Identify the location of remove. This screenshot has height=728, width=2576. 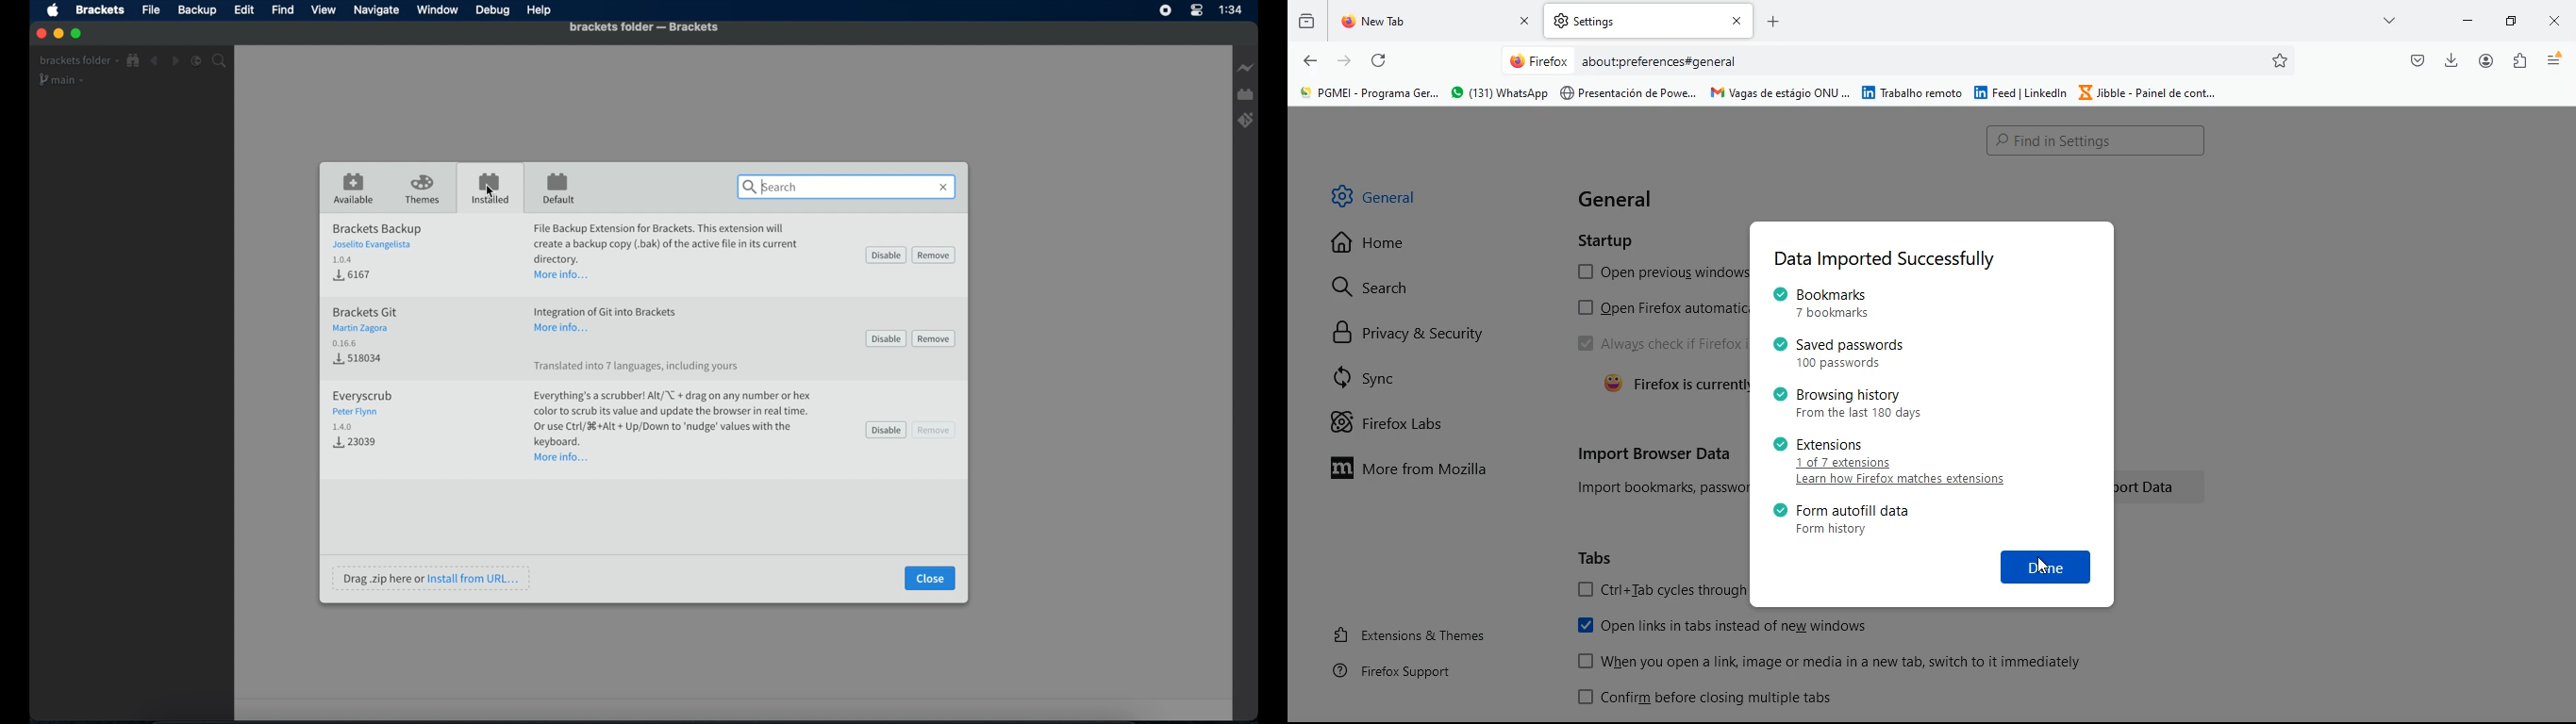
(934, 255).